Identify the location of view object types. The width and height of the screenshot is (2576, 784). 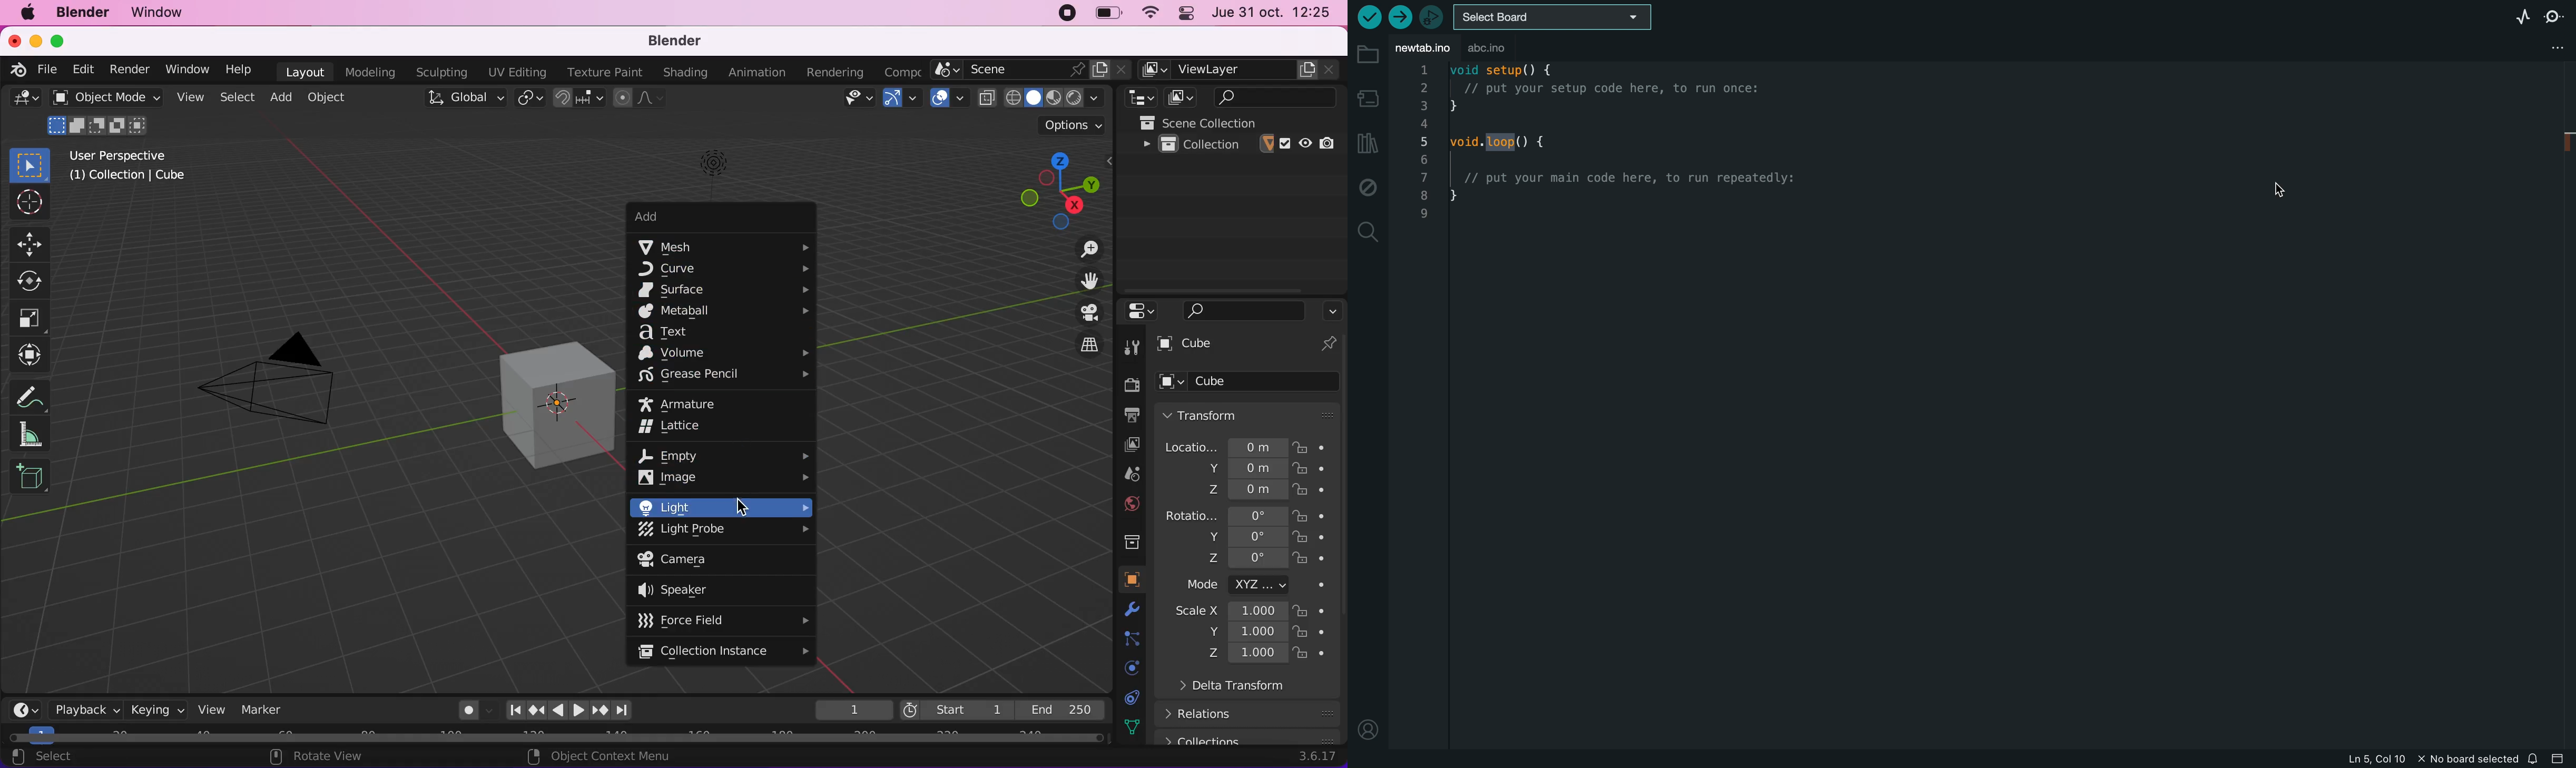
(849, 99).